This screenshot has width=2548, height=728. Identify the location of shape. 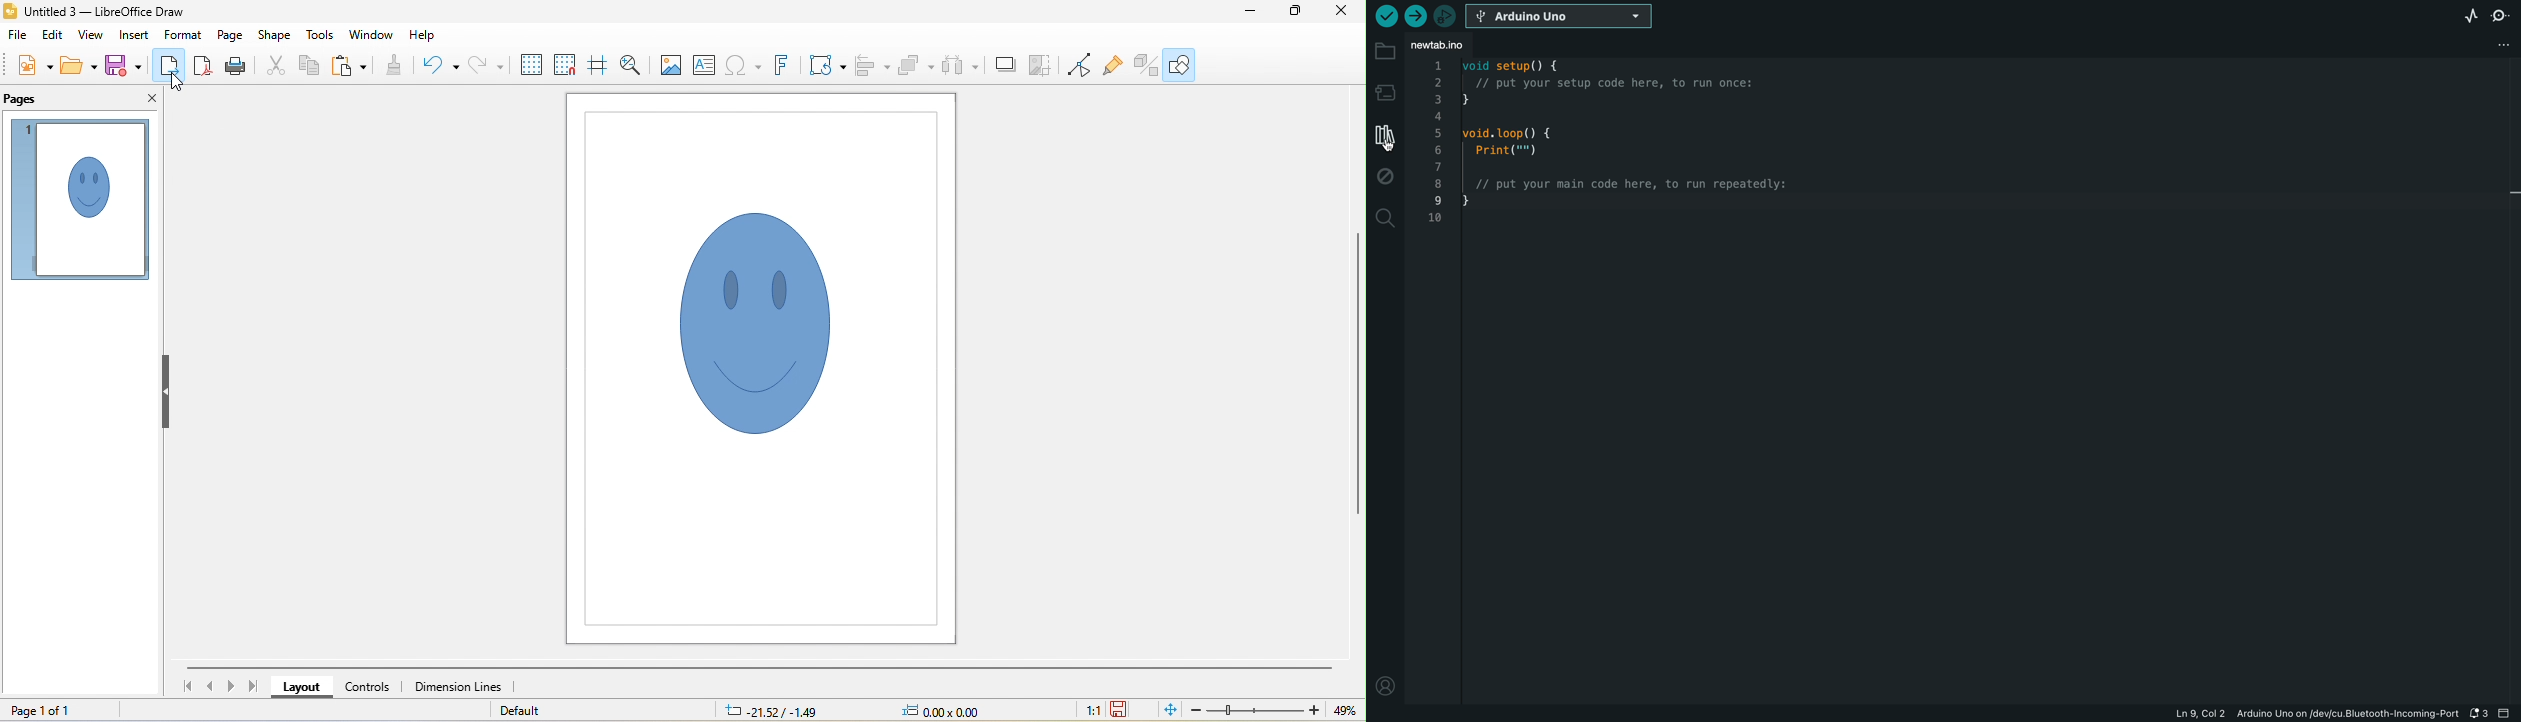
(273, 36).